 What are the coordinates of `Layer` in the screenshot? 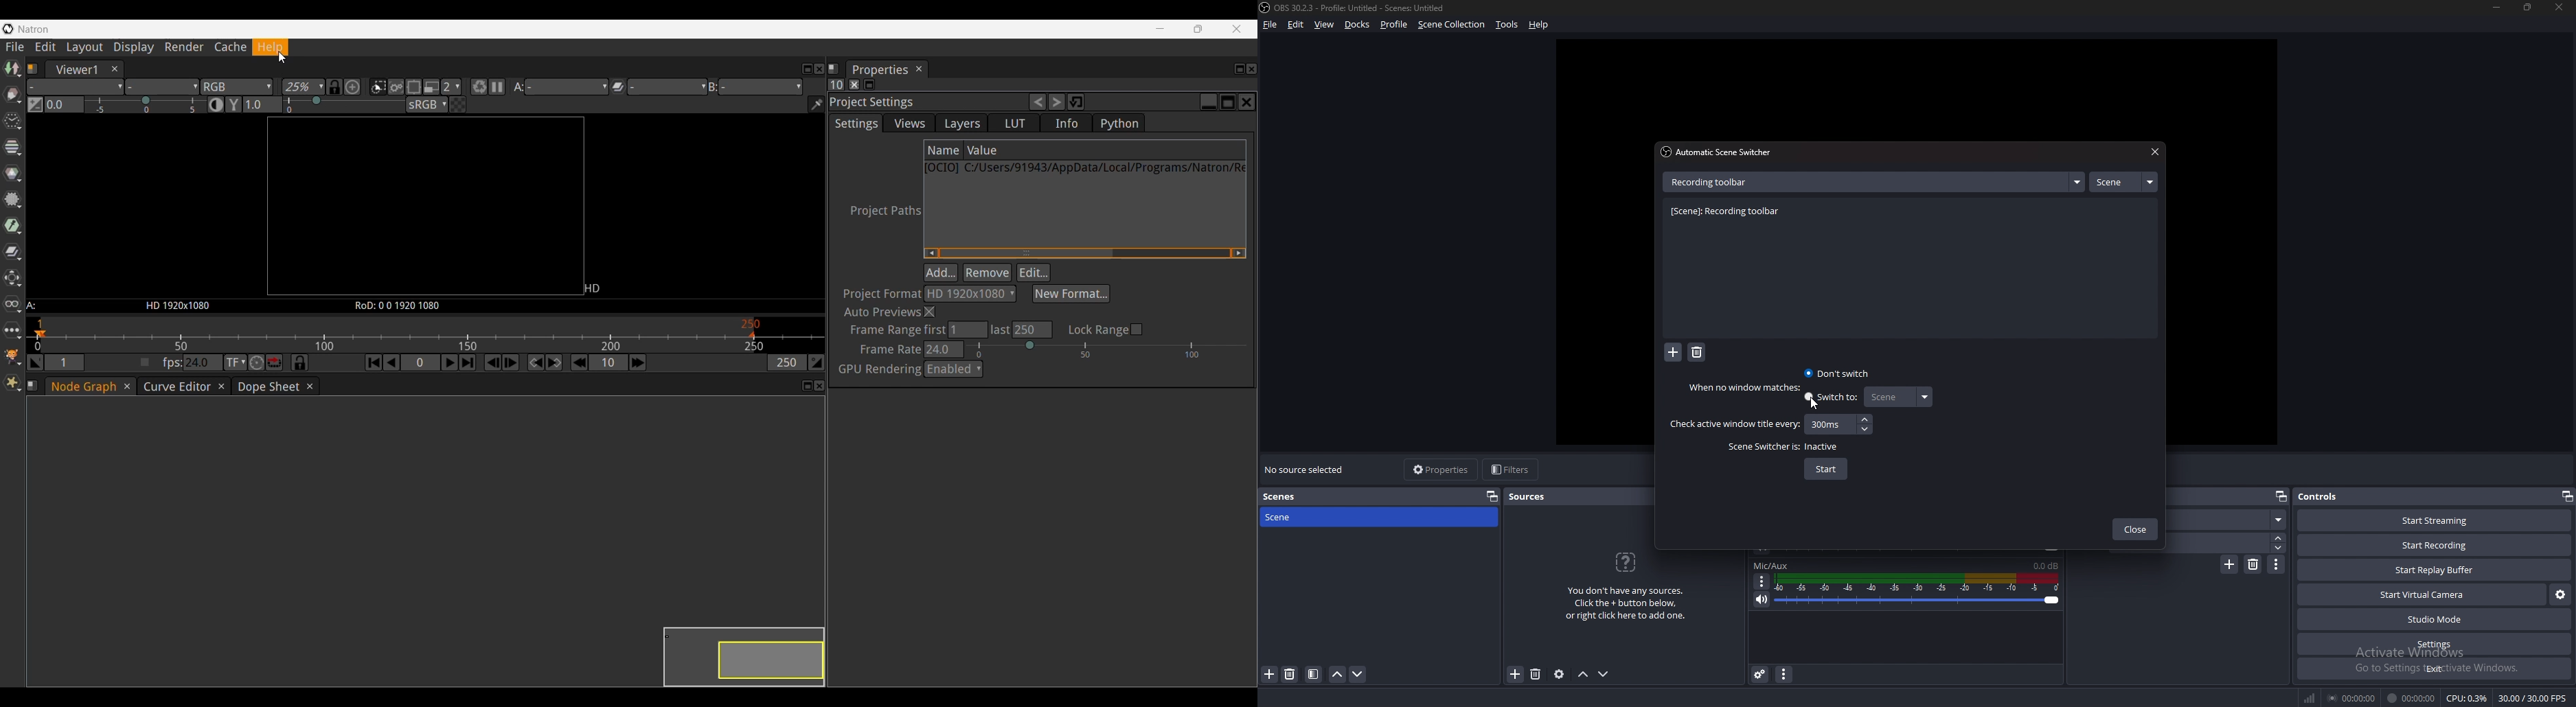 It's located at (75, 87).